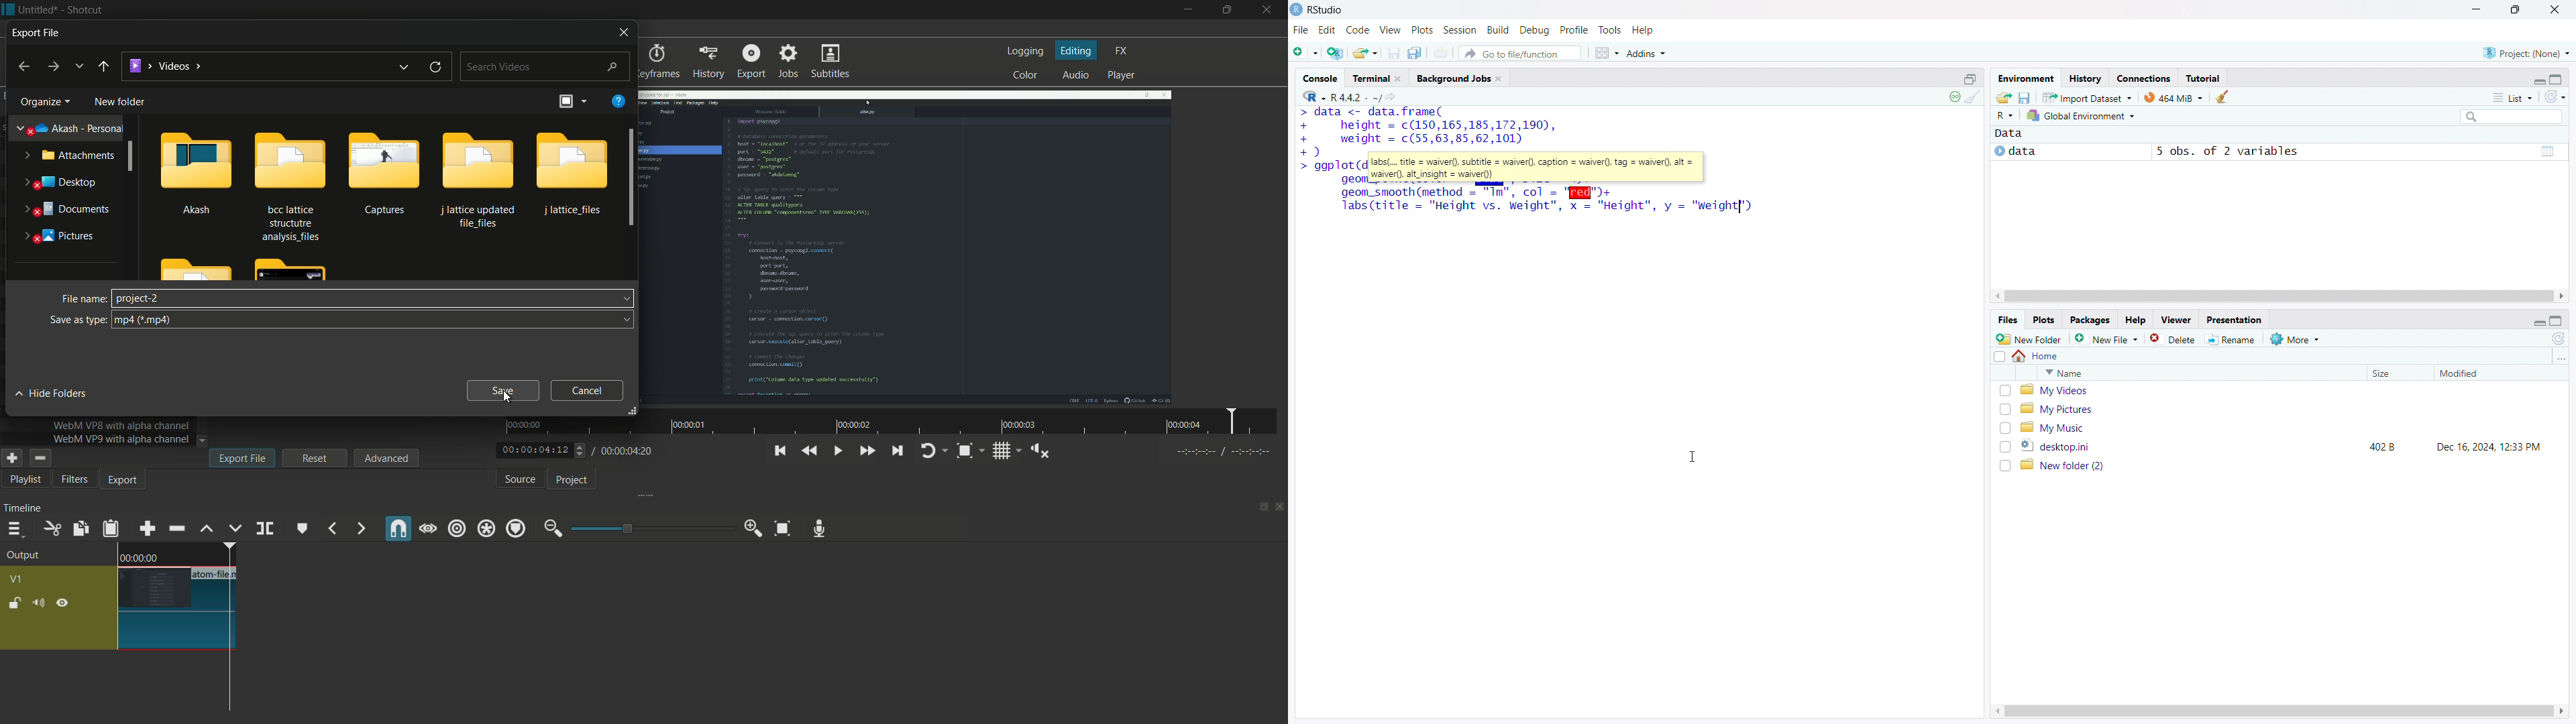 This screenshot has width=2576, height=728. What do you see at coordinates (2090, 320) in the screenshot?
I see `package` at bounding box center [2090, 320].